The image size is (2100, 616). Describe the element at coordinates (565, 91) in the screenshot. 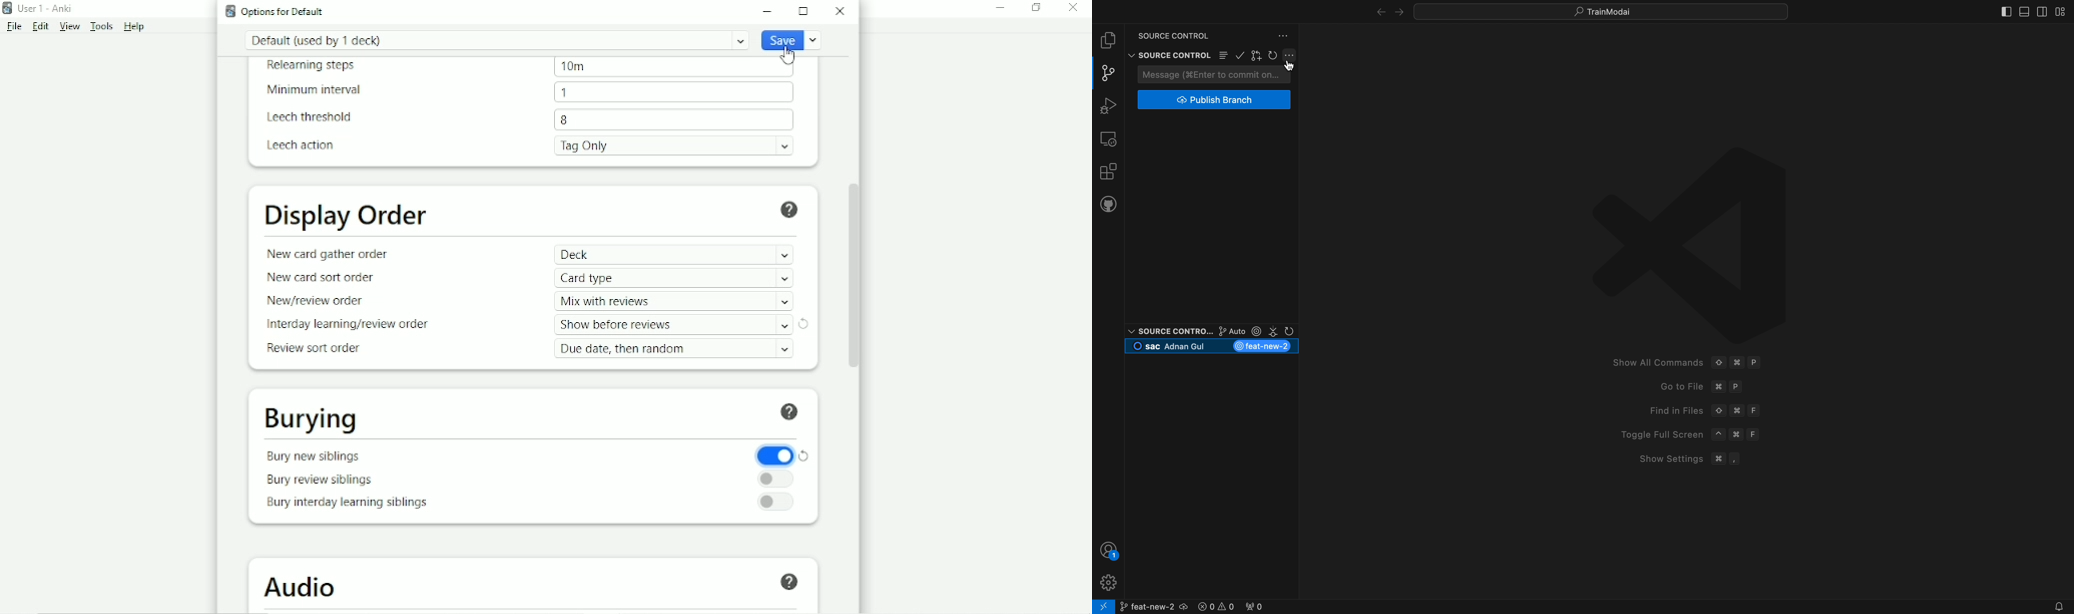

I see `1` at that location.